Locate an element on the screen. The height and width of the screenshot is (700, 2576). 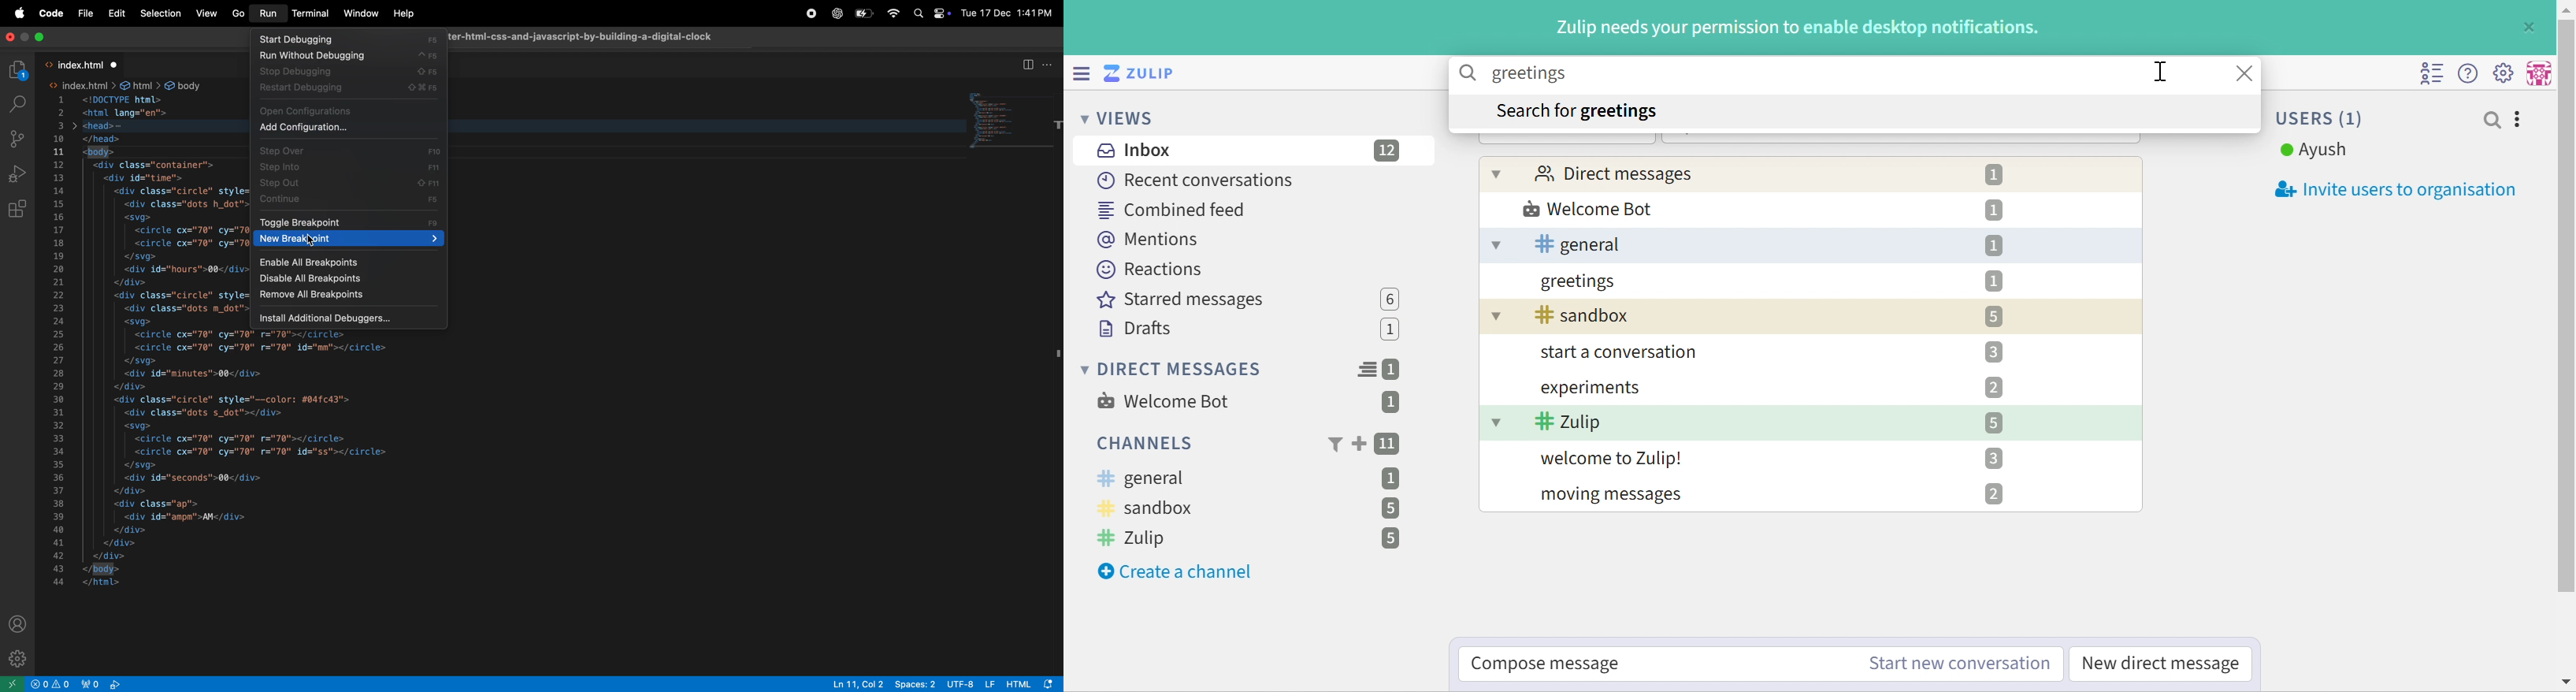
Zulip needs your permission to enable desktop notifications. is located at coordinates (1800, 28).